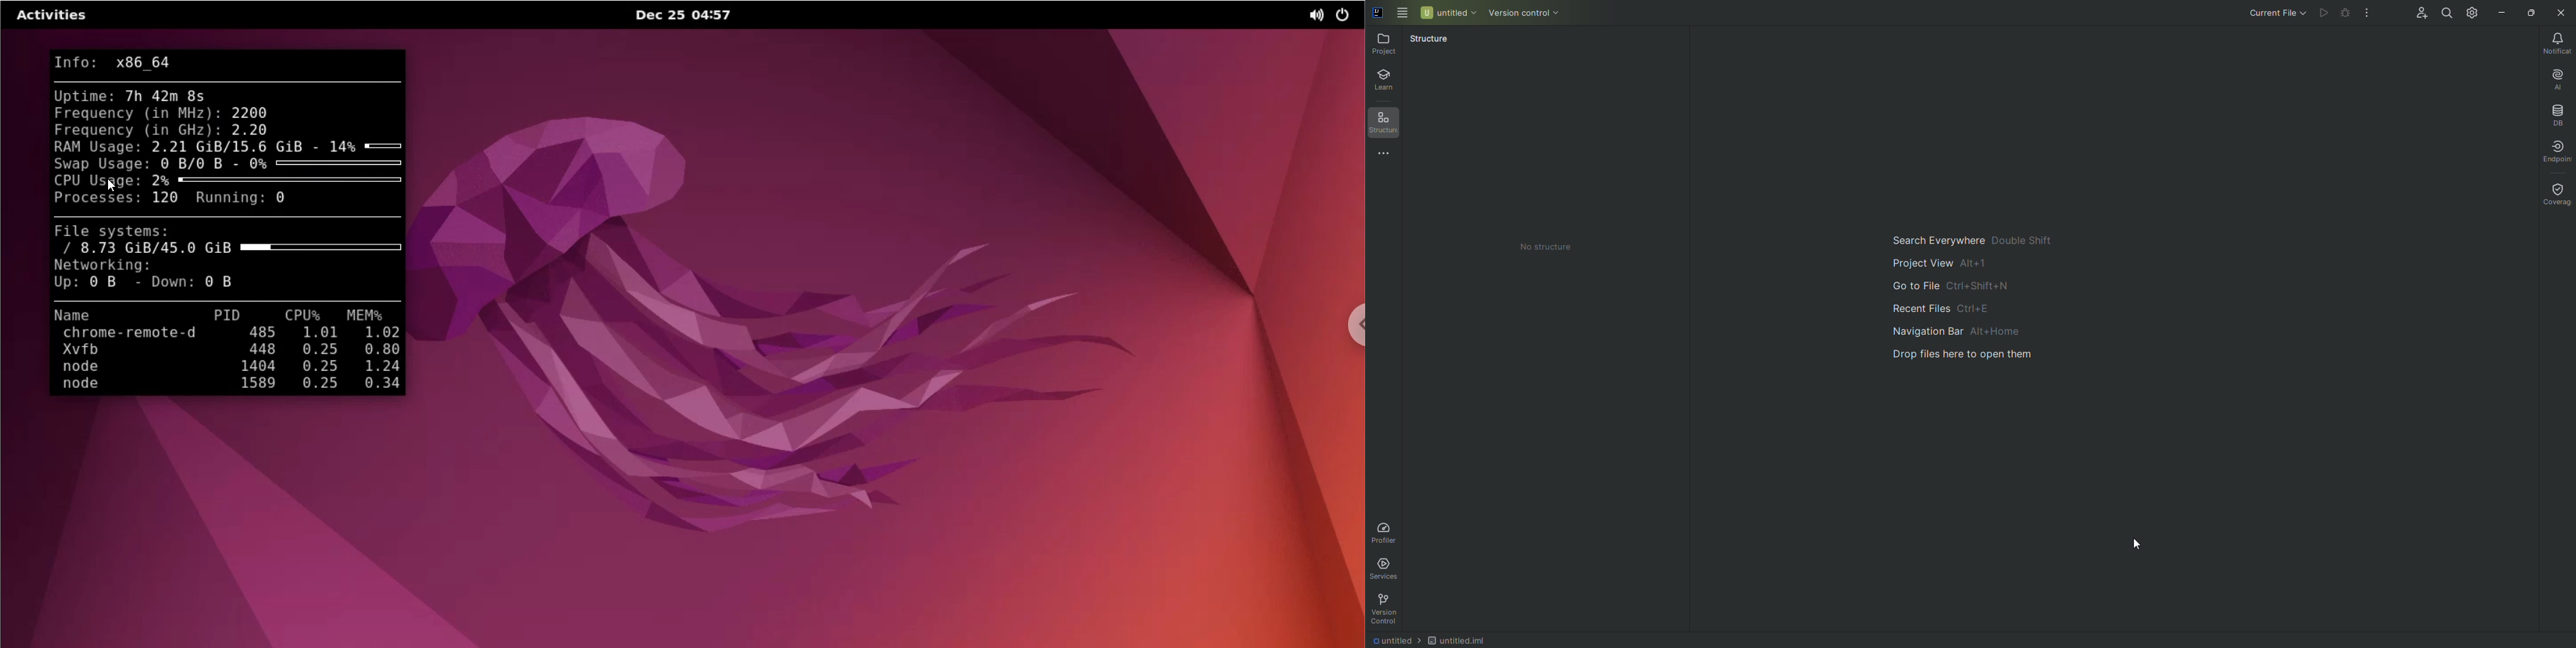 The width and height of the screenshot is (2576, 672). Describe the element at coordinates (2138, 541) in the screenshot. I see `Cursor` at that location.